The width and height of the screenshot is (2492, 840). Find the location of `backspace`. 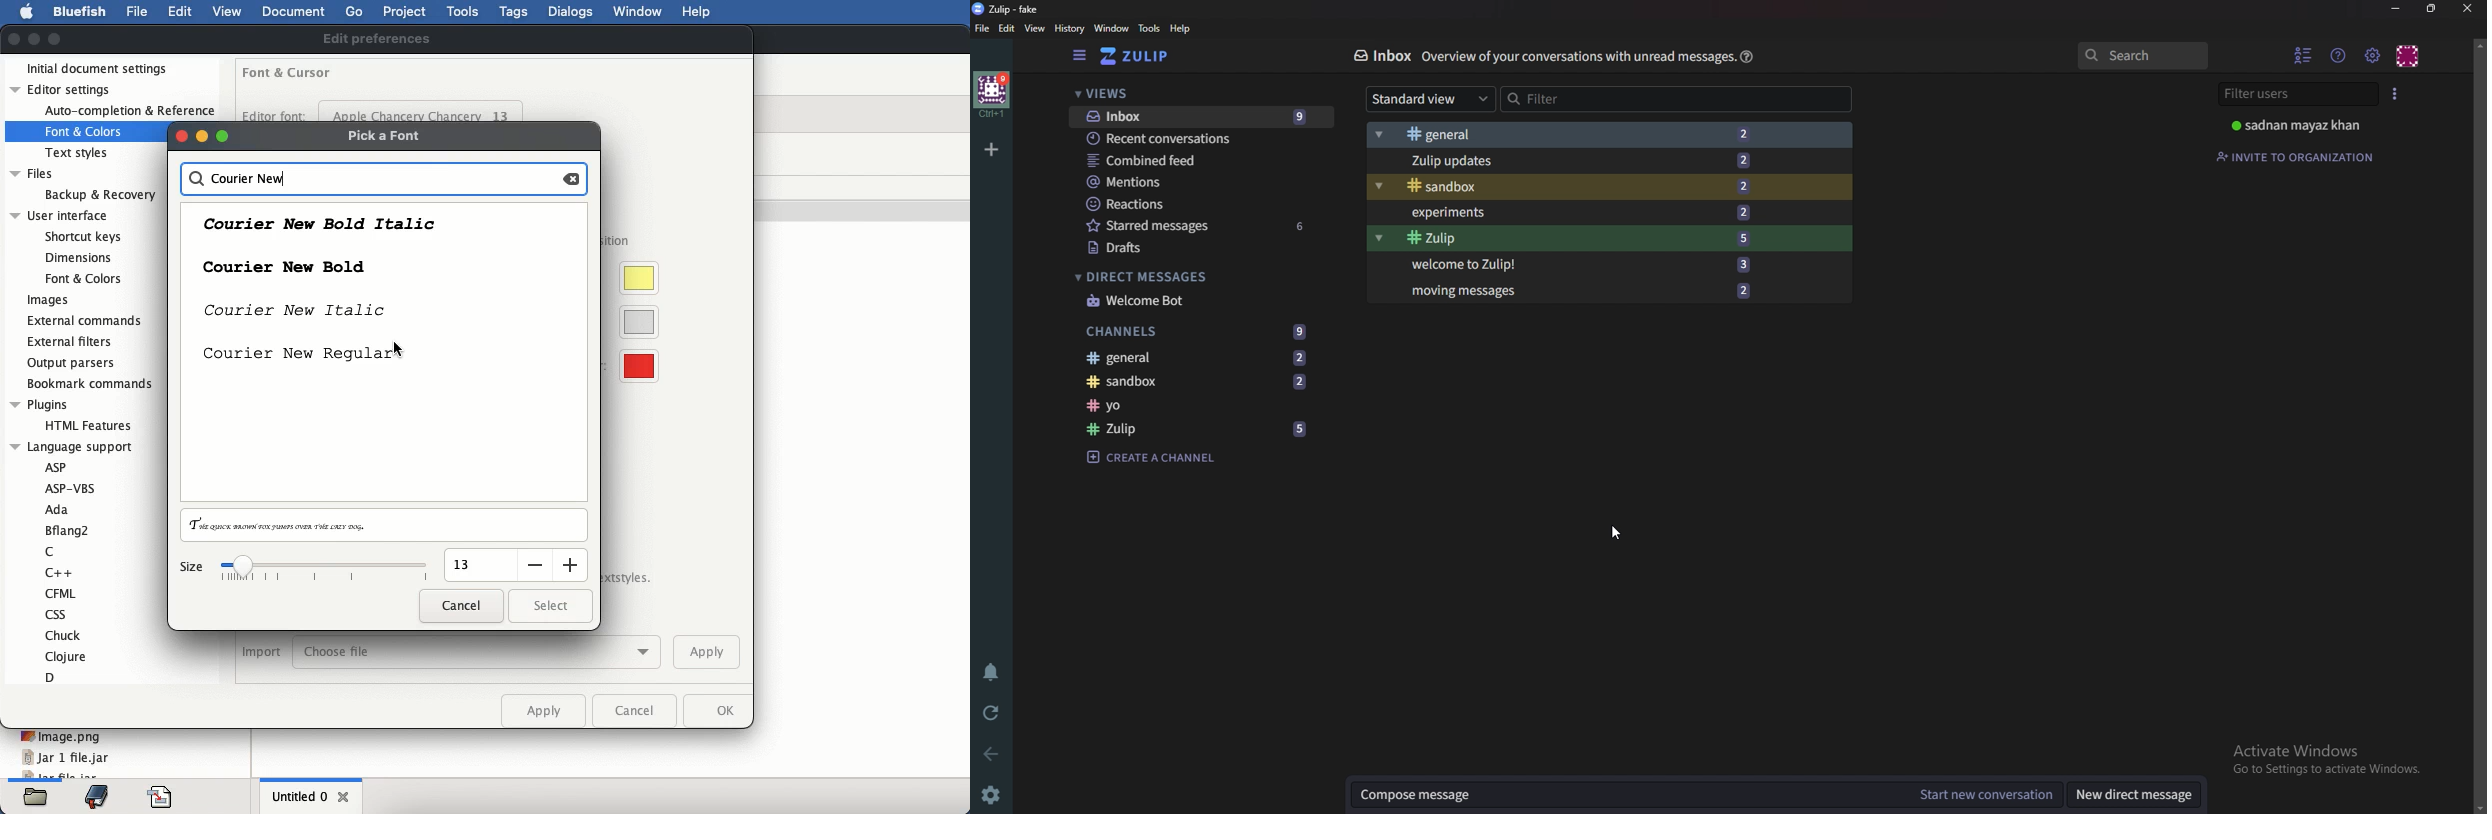

backspace is located at coordinates (573, 183).